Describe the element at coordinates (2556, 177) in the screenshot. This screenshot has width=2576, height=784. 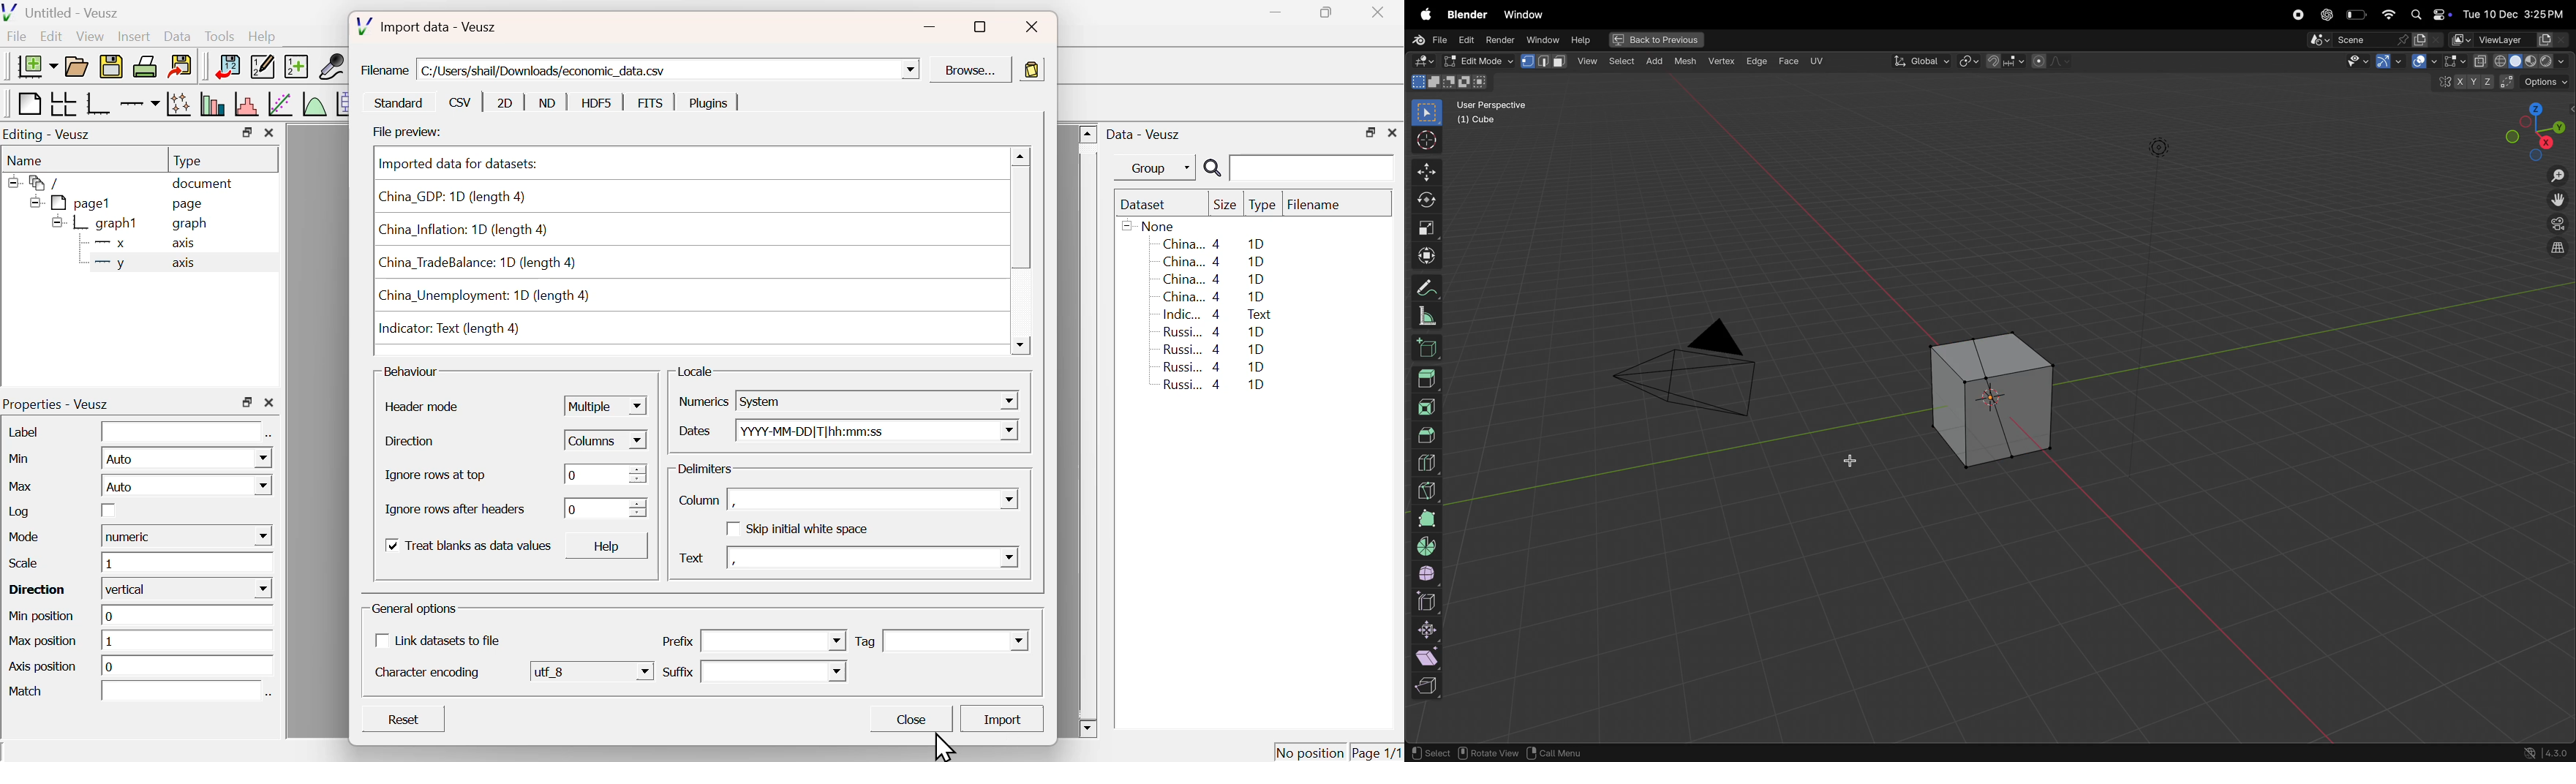
I see `zoom` at that location.